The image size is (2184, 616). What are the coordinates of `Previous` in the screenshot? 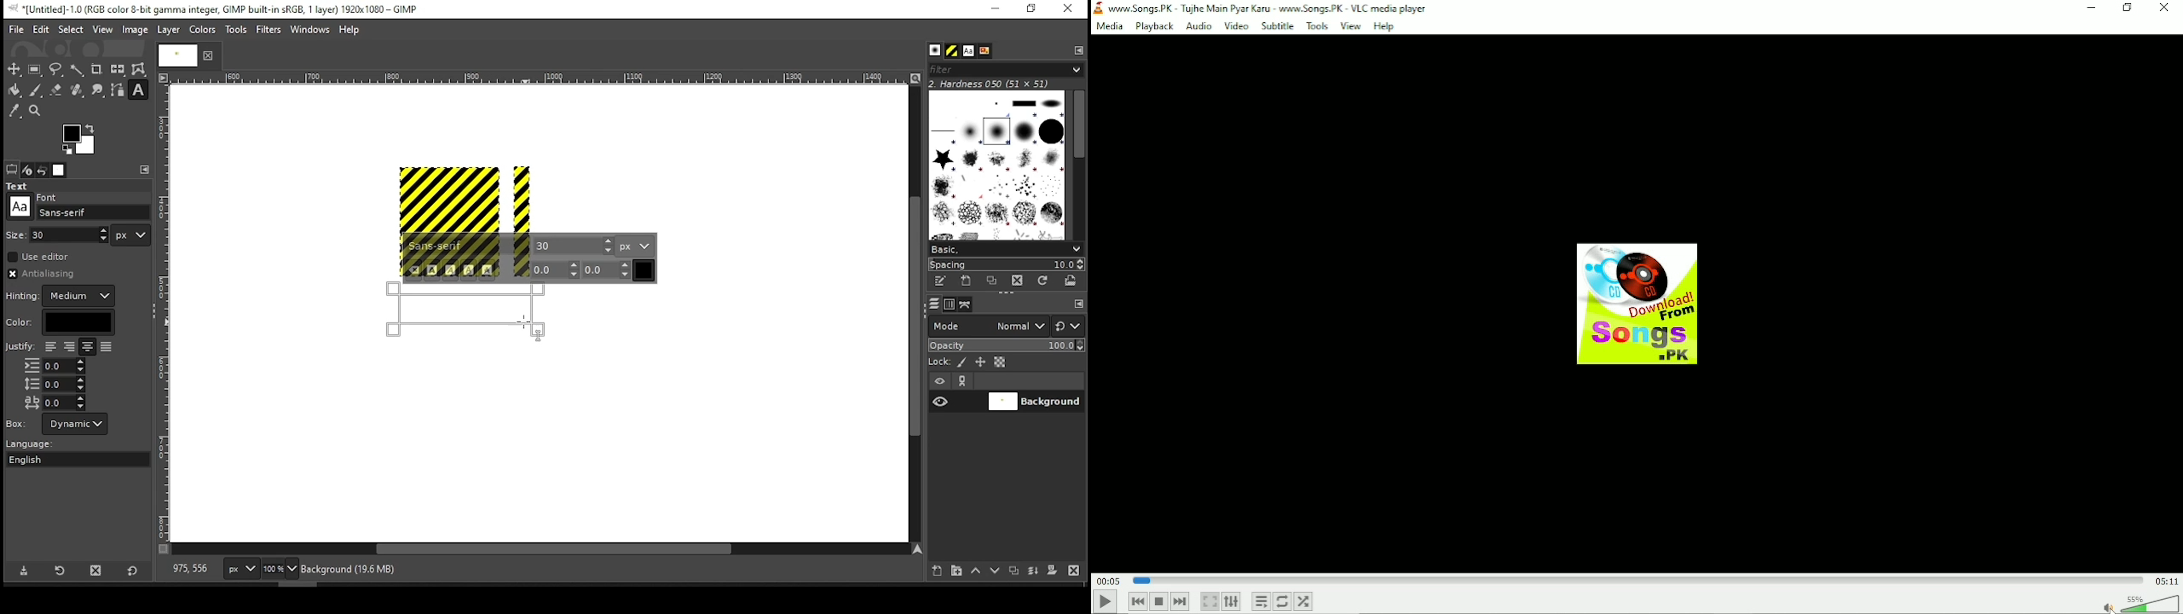 It's located at (1139, 601).